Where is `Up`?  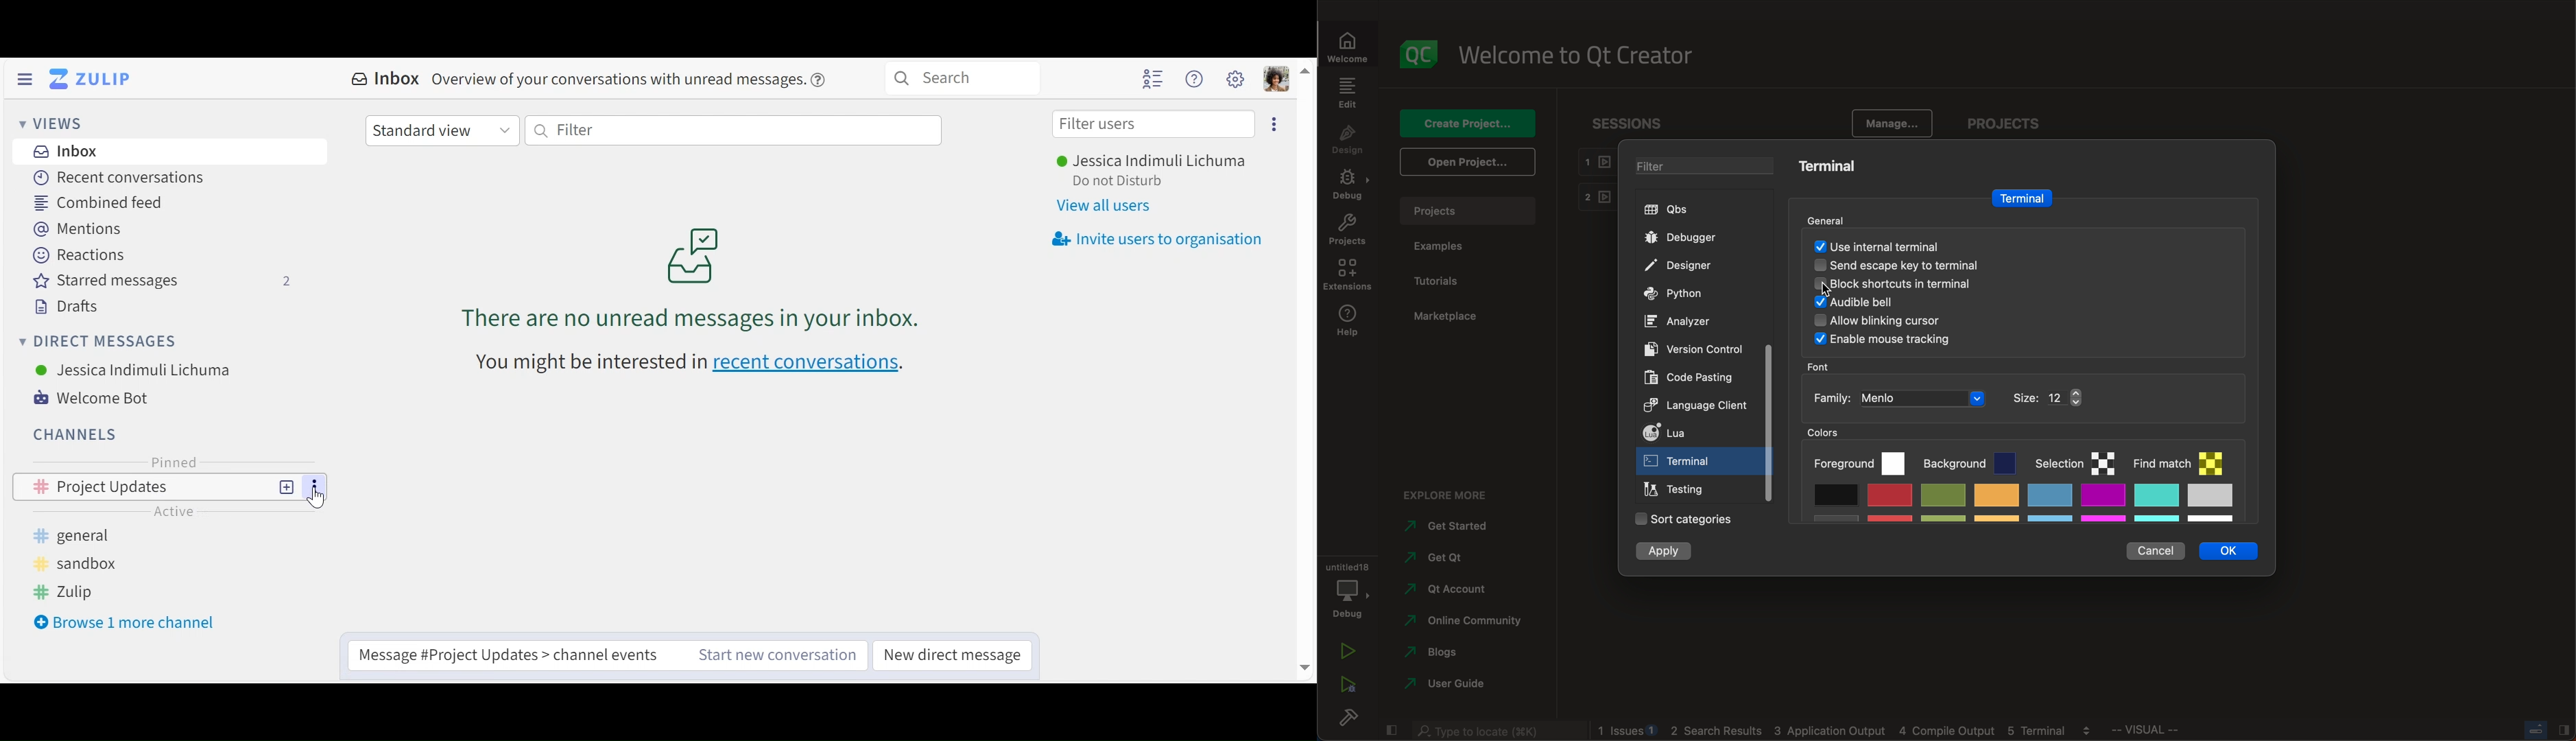 Up is located at coordinates (1306, 69).